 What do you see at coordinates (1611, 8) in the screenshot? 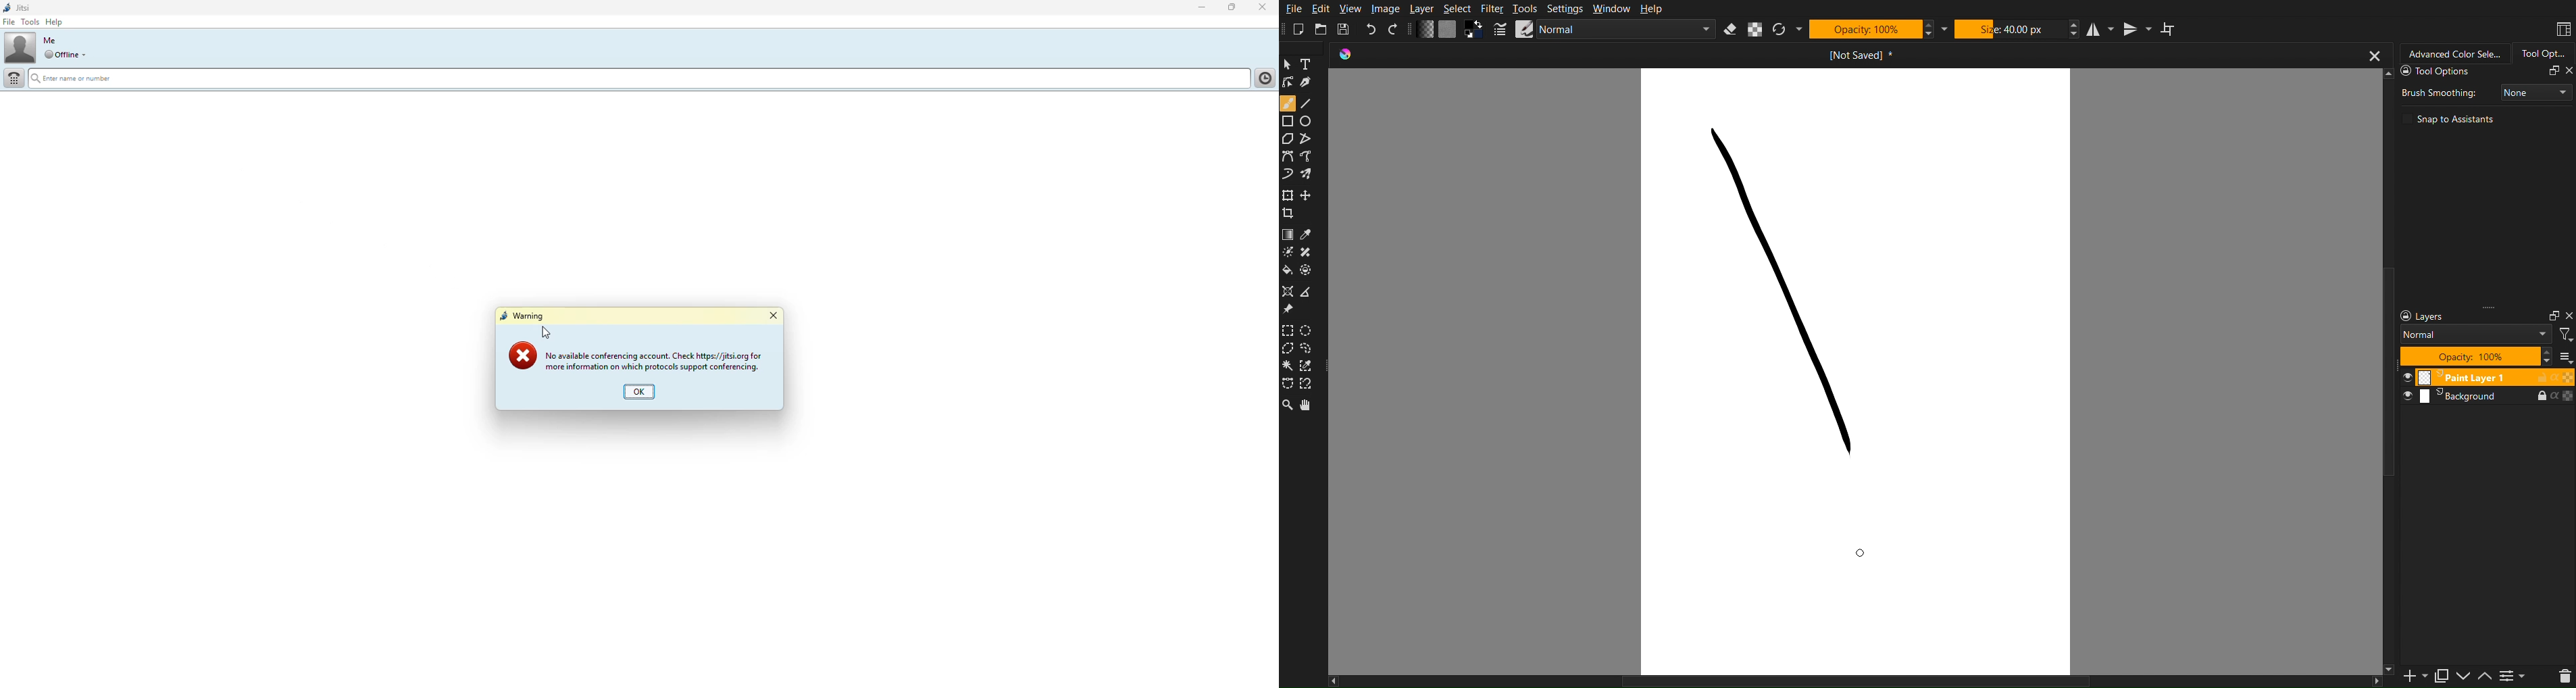
I see `Window` at bounding box center [1611, 8].